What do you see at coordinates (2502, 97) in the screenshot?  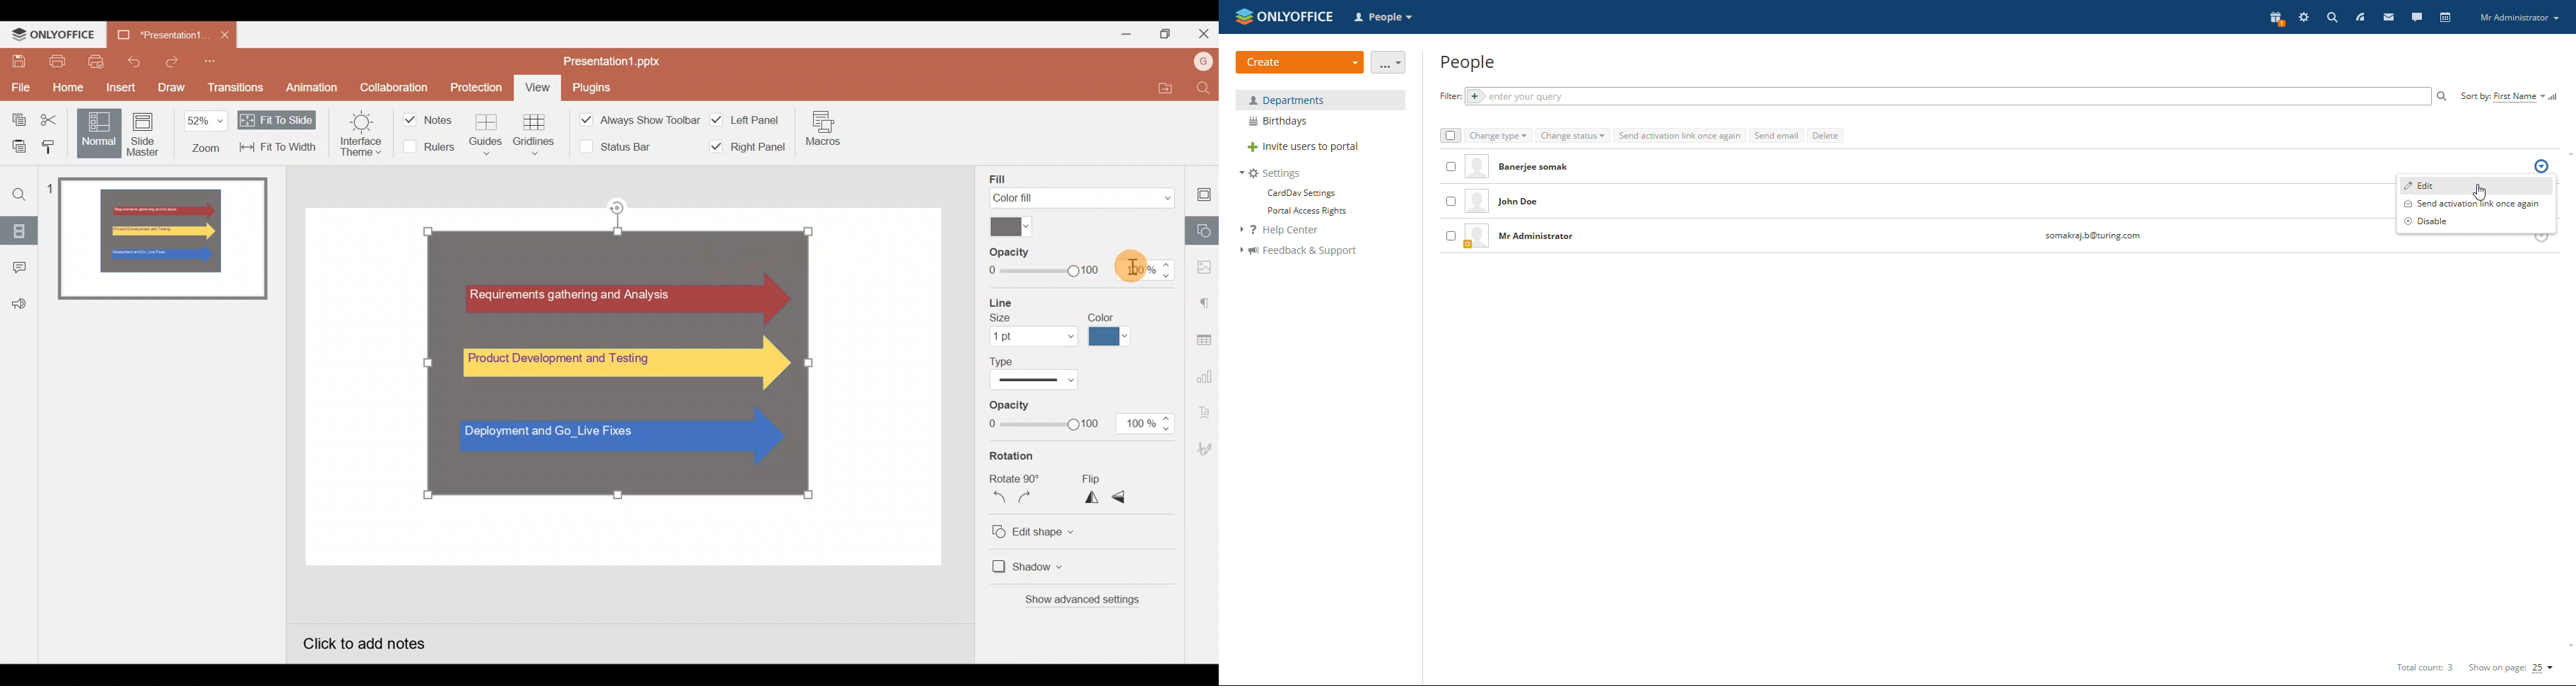 I see `sort by options` at bounding box center [2502, 97].